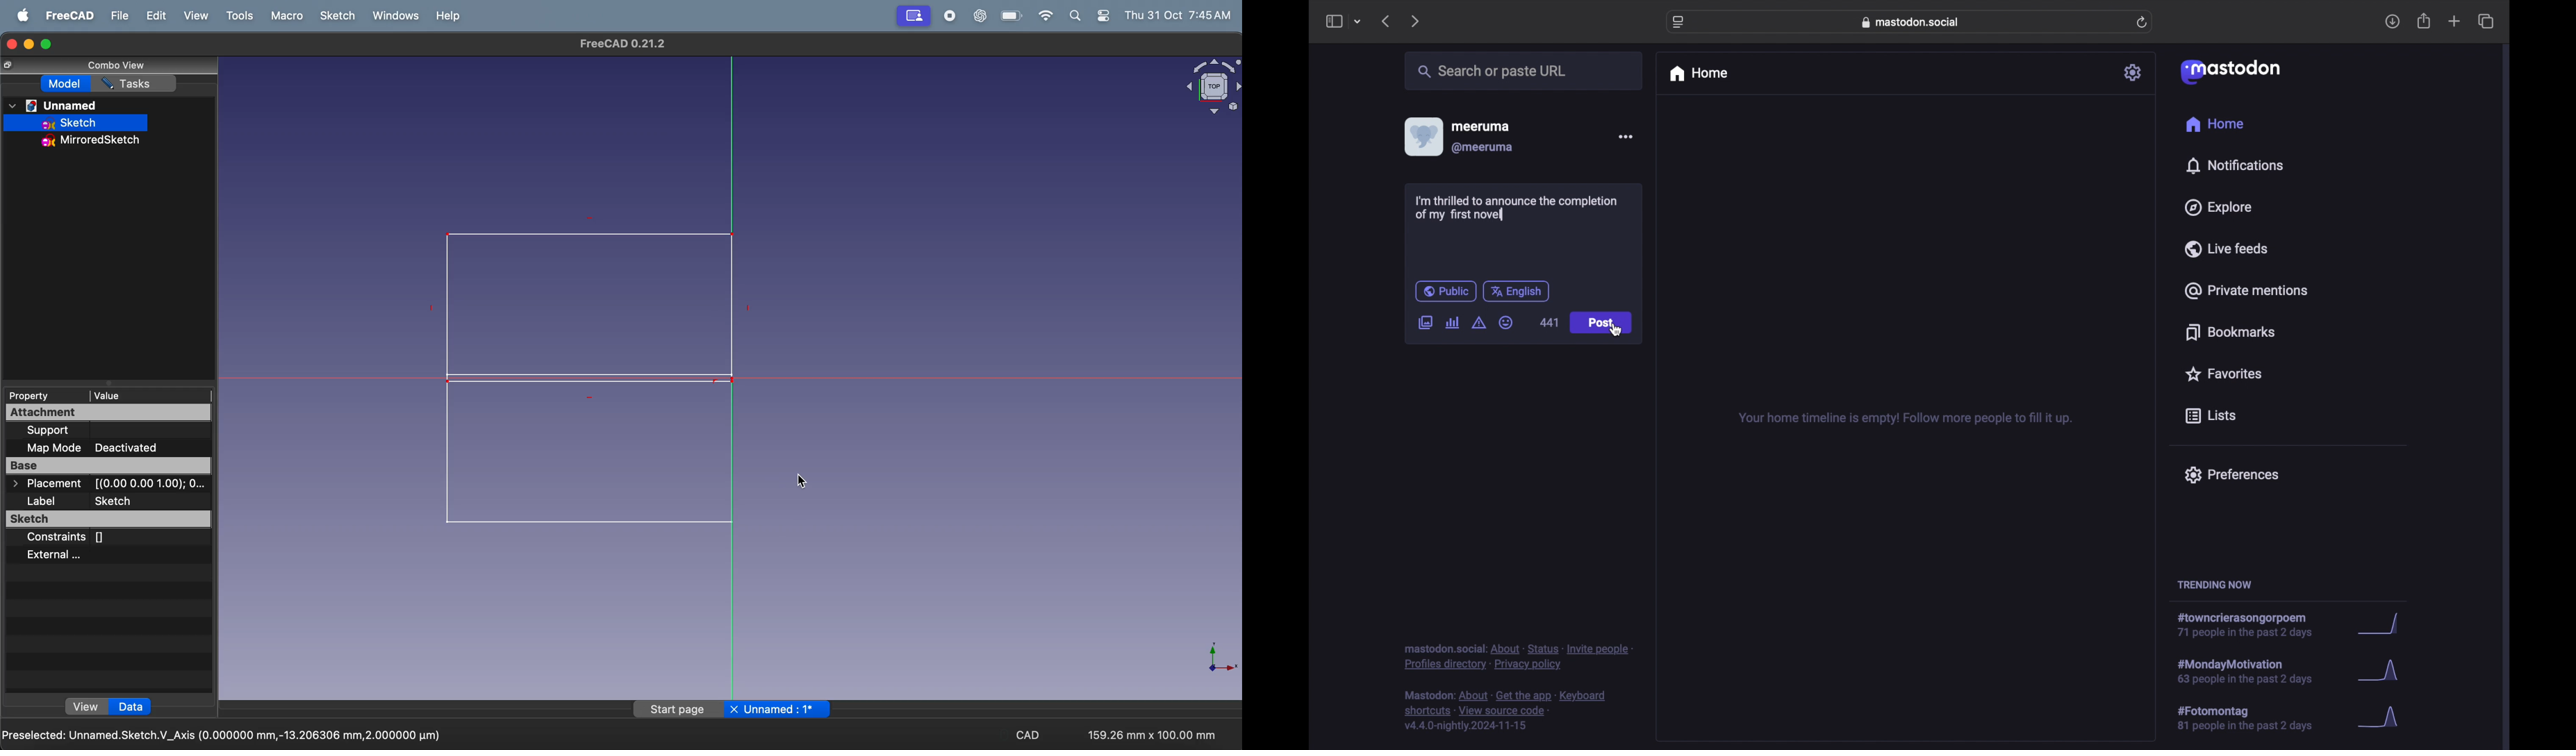 Image resolution: width=2576 pixels, height=756 pixels. What do you see at coordinates (2258, 670) in the screenshot?
I see `hashtag  trend` at bounding box center [2258, 670].